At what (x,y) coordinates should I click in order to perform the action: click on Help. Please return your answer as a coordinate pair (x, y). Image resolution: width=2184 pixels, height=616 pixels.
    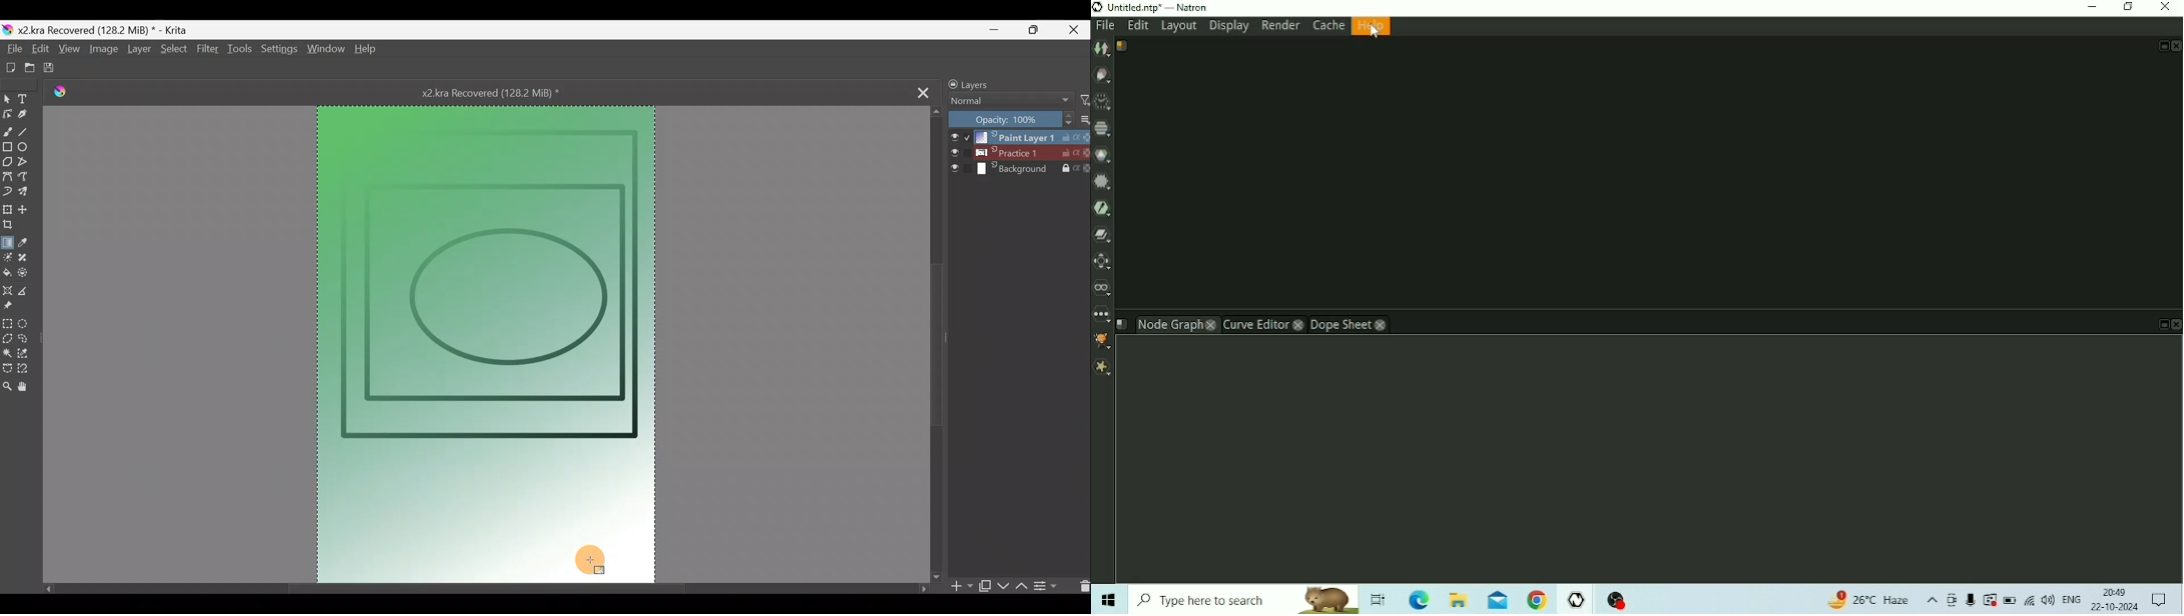
    Looking at the image, I should click on (366, 51).